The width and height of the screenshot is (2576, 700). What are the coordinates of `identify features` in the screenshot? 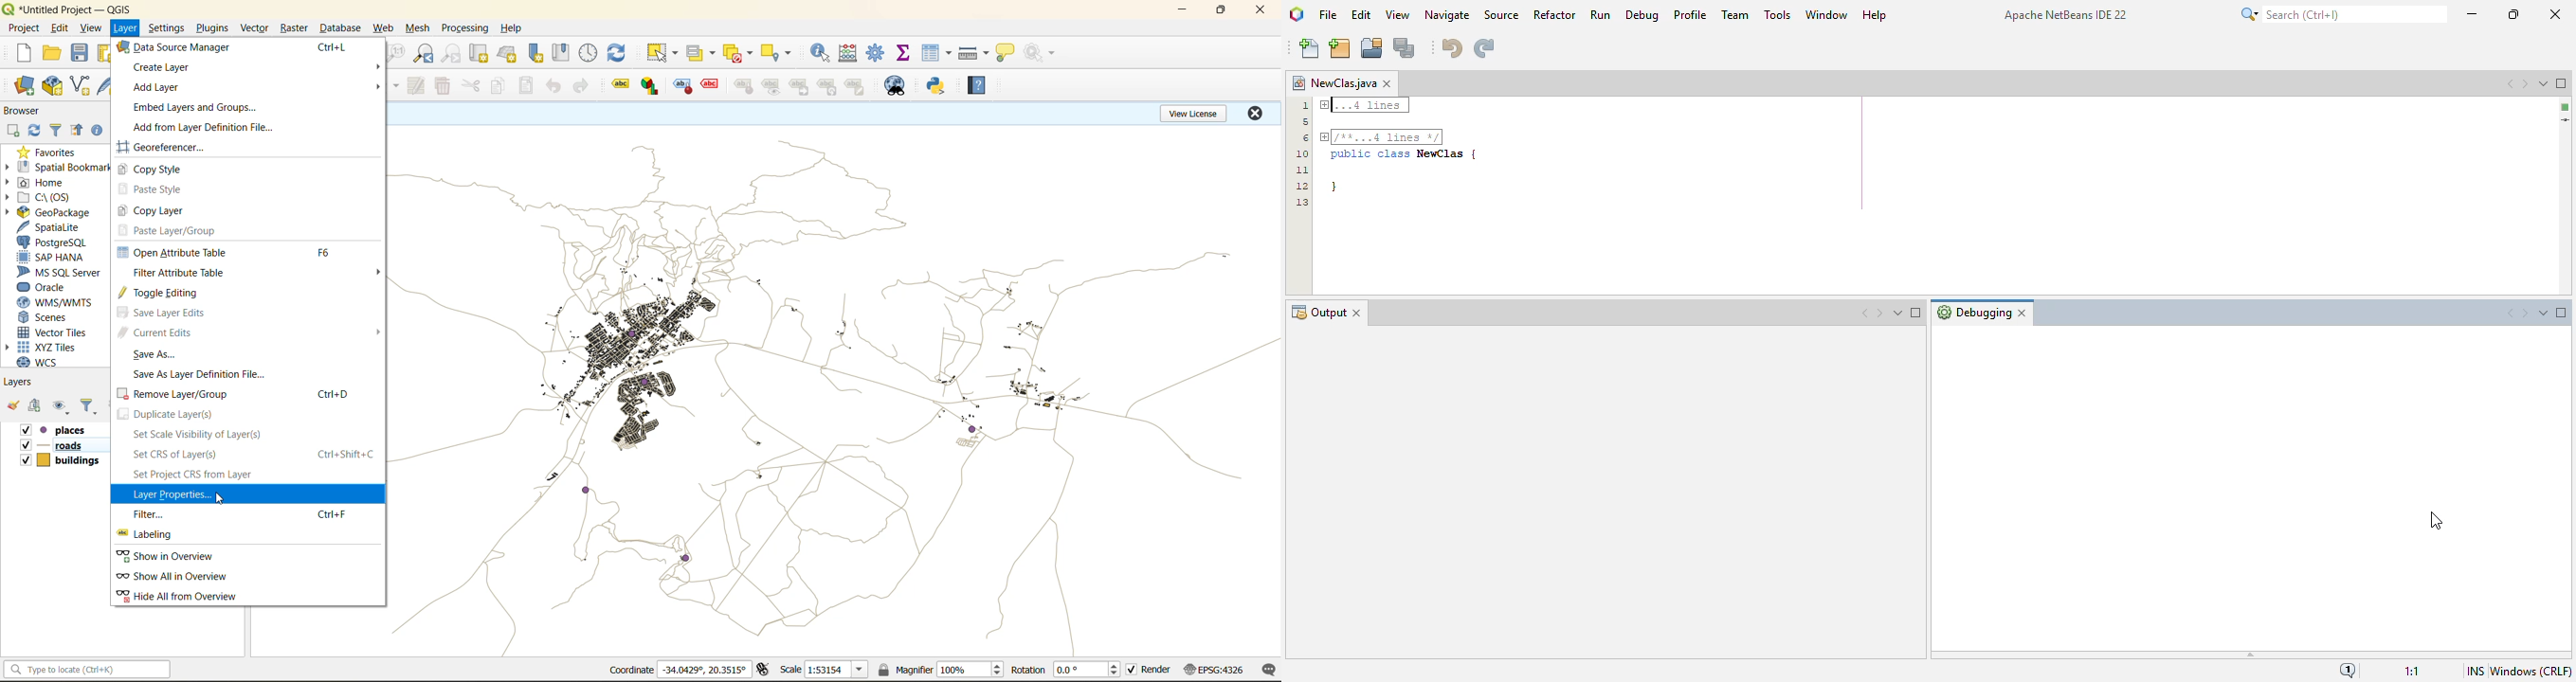 It's located at (820, 55).